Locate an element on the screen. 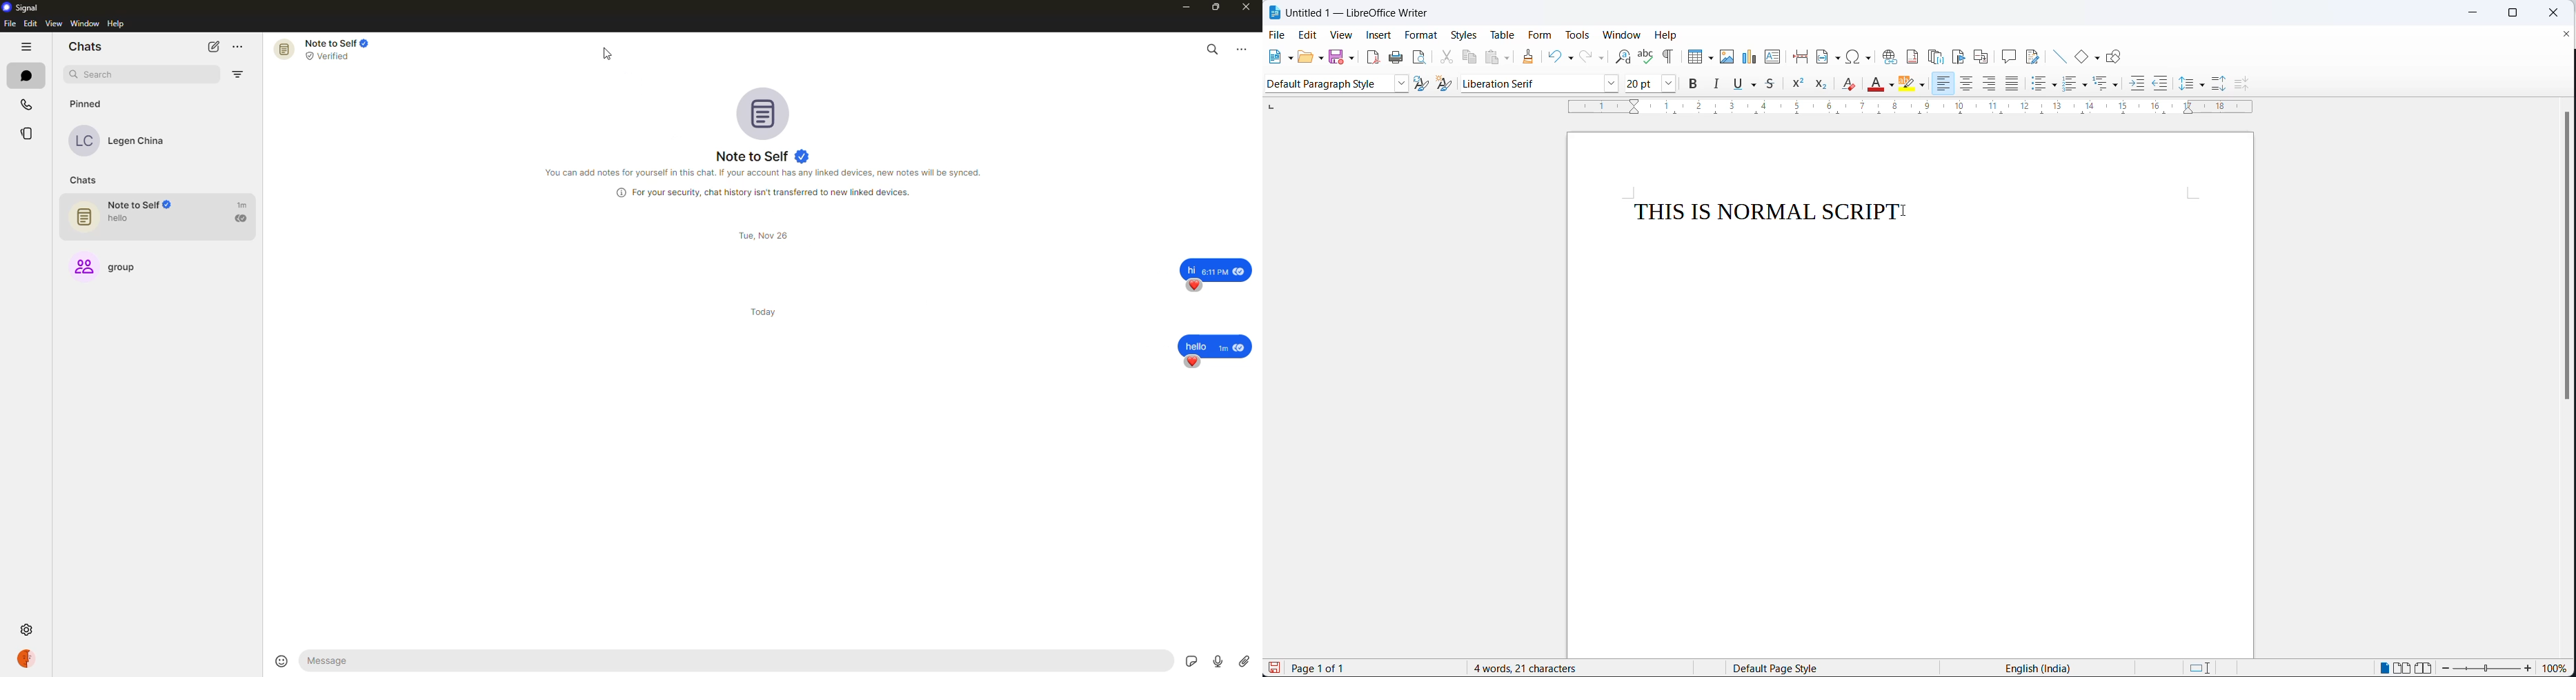  filter is located at coordinates (241, 76).